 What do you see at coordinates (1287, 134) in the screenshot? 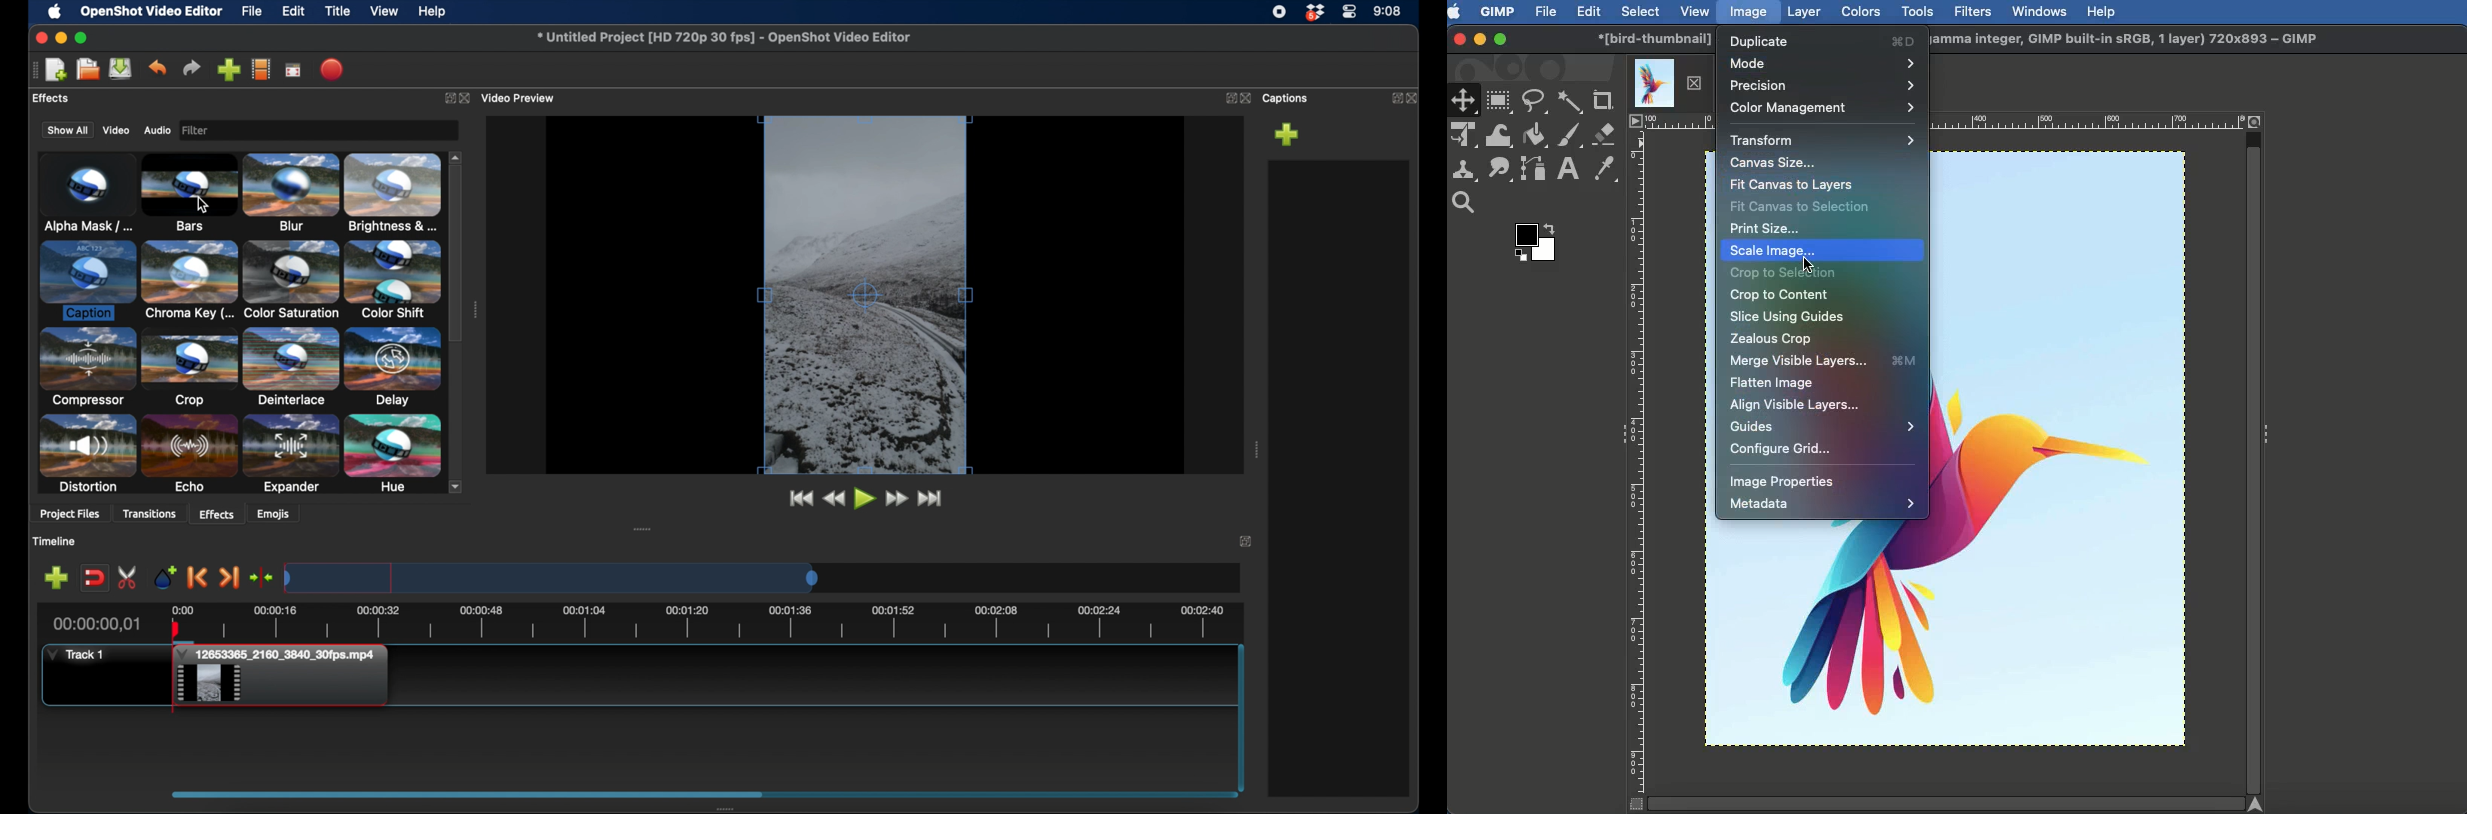
I see `add` at bounding box center [1287, 134].